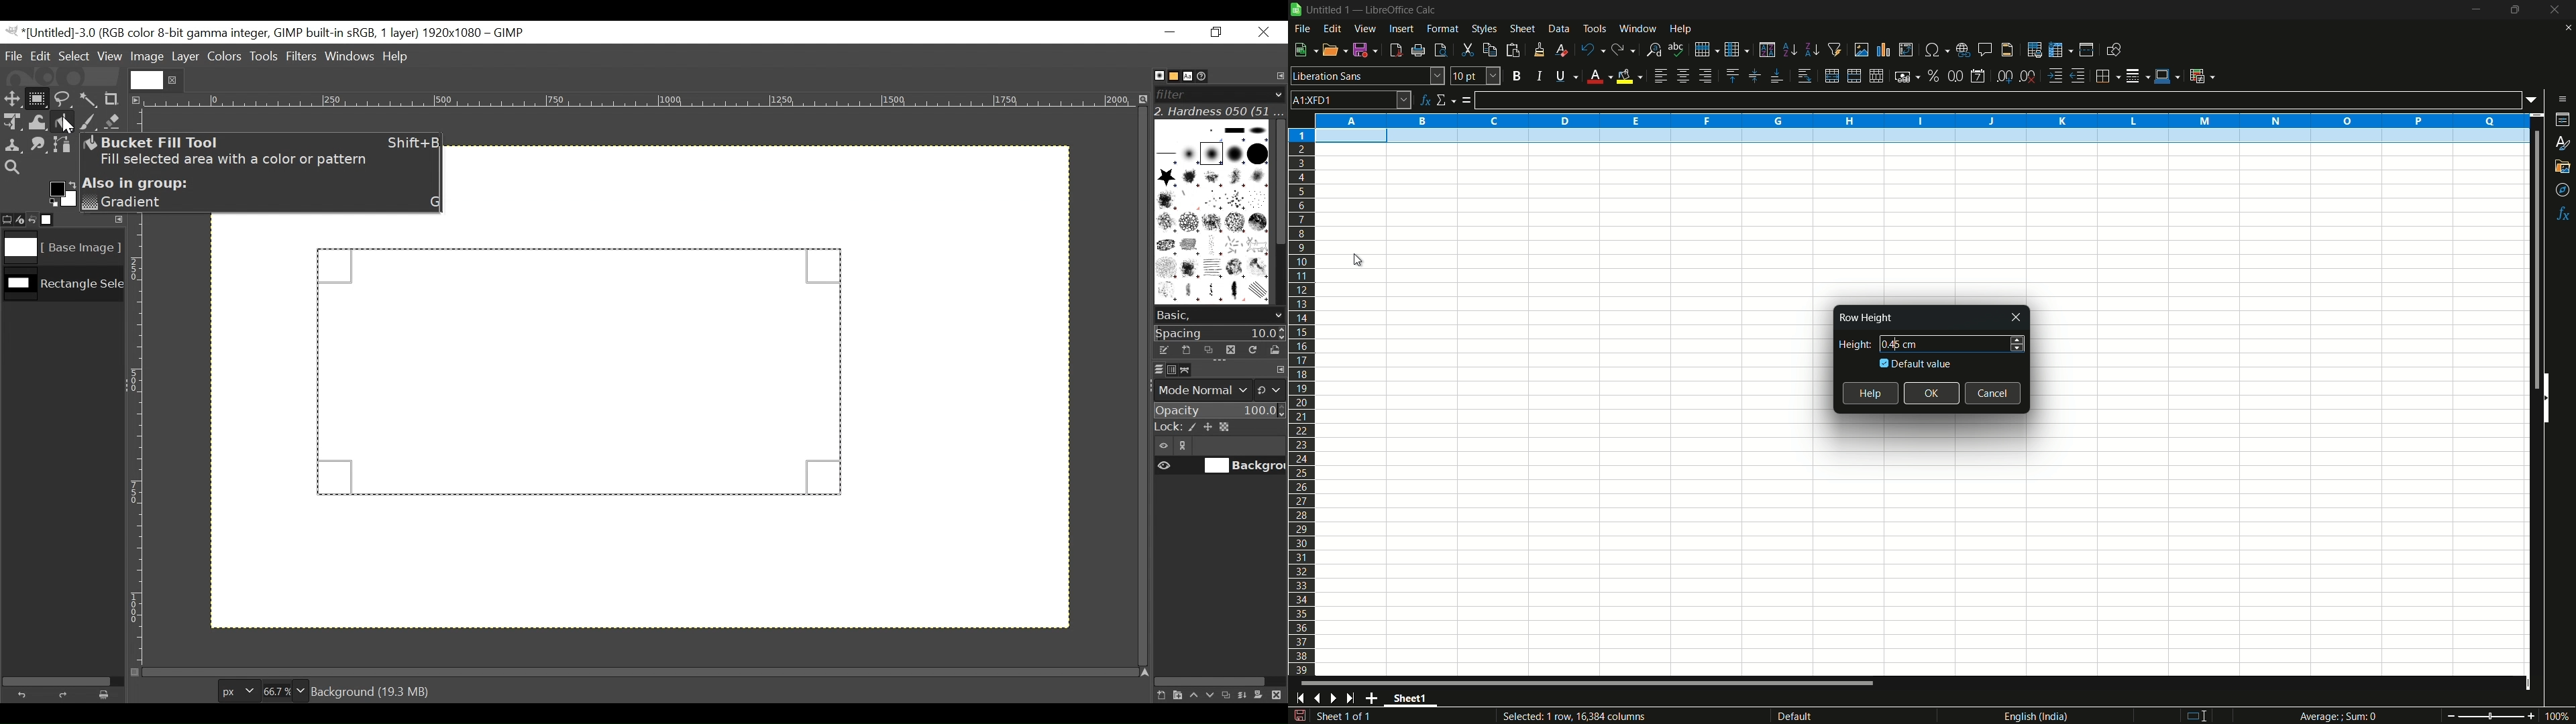 This screenshot has height=728, width=2576. Describe the element at coordinates (1955, 76) in the screenshot. I see `format as number` at that location.